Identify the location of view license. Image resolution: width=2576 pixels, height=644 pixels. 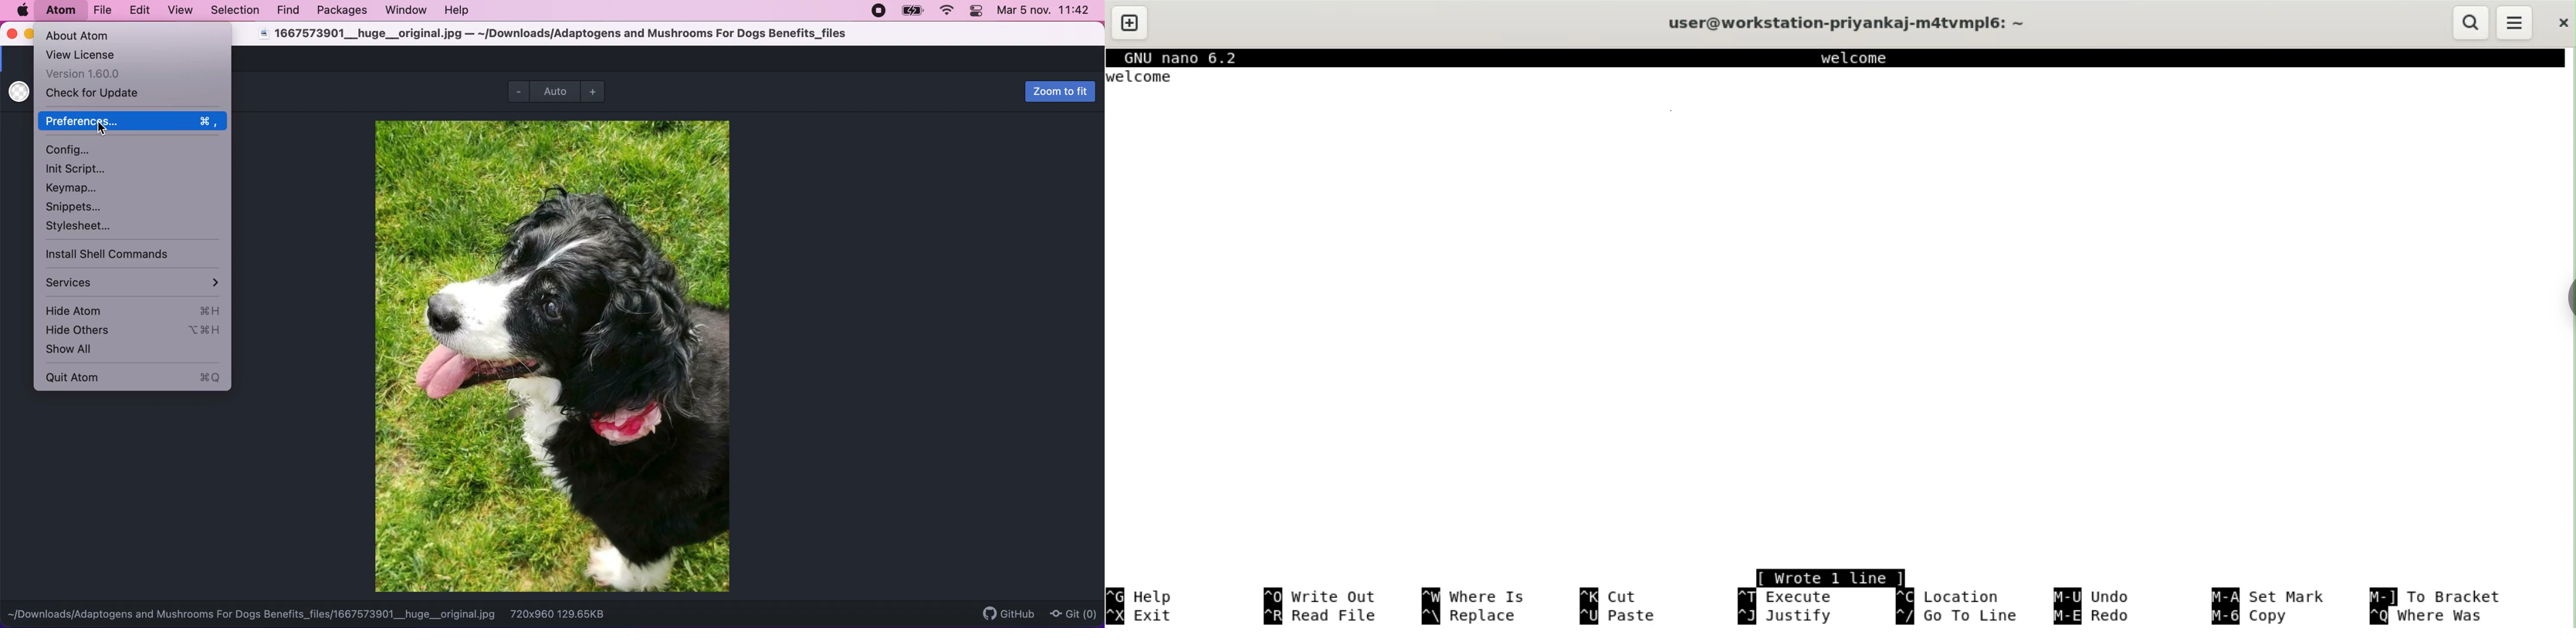
(104, 55).